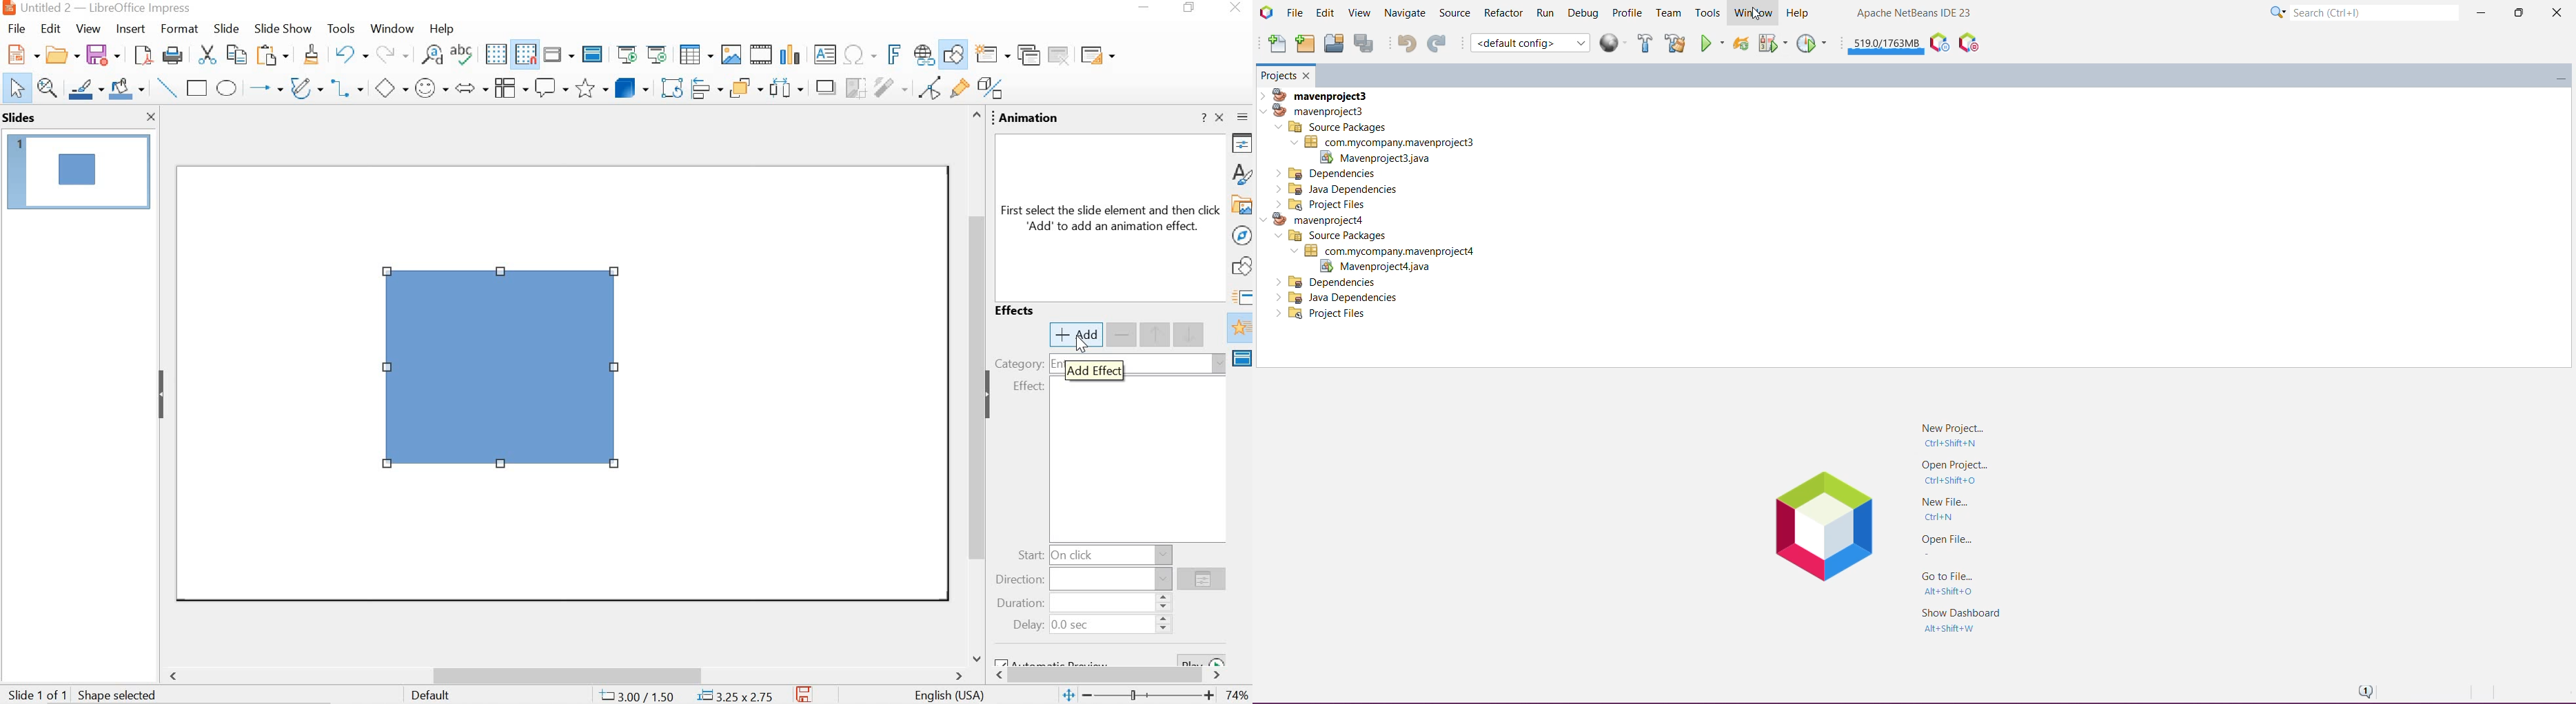 This screenshot has height=728, width=2576. Describe the element at coordinates (790, 55) in the screenshot. I see `insert chart` at that location.